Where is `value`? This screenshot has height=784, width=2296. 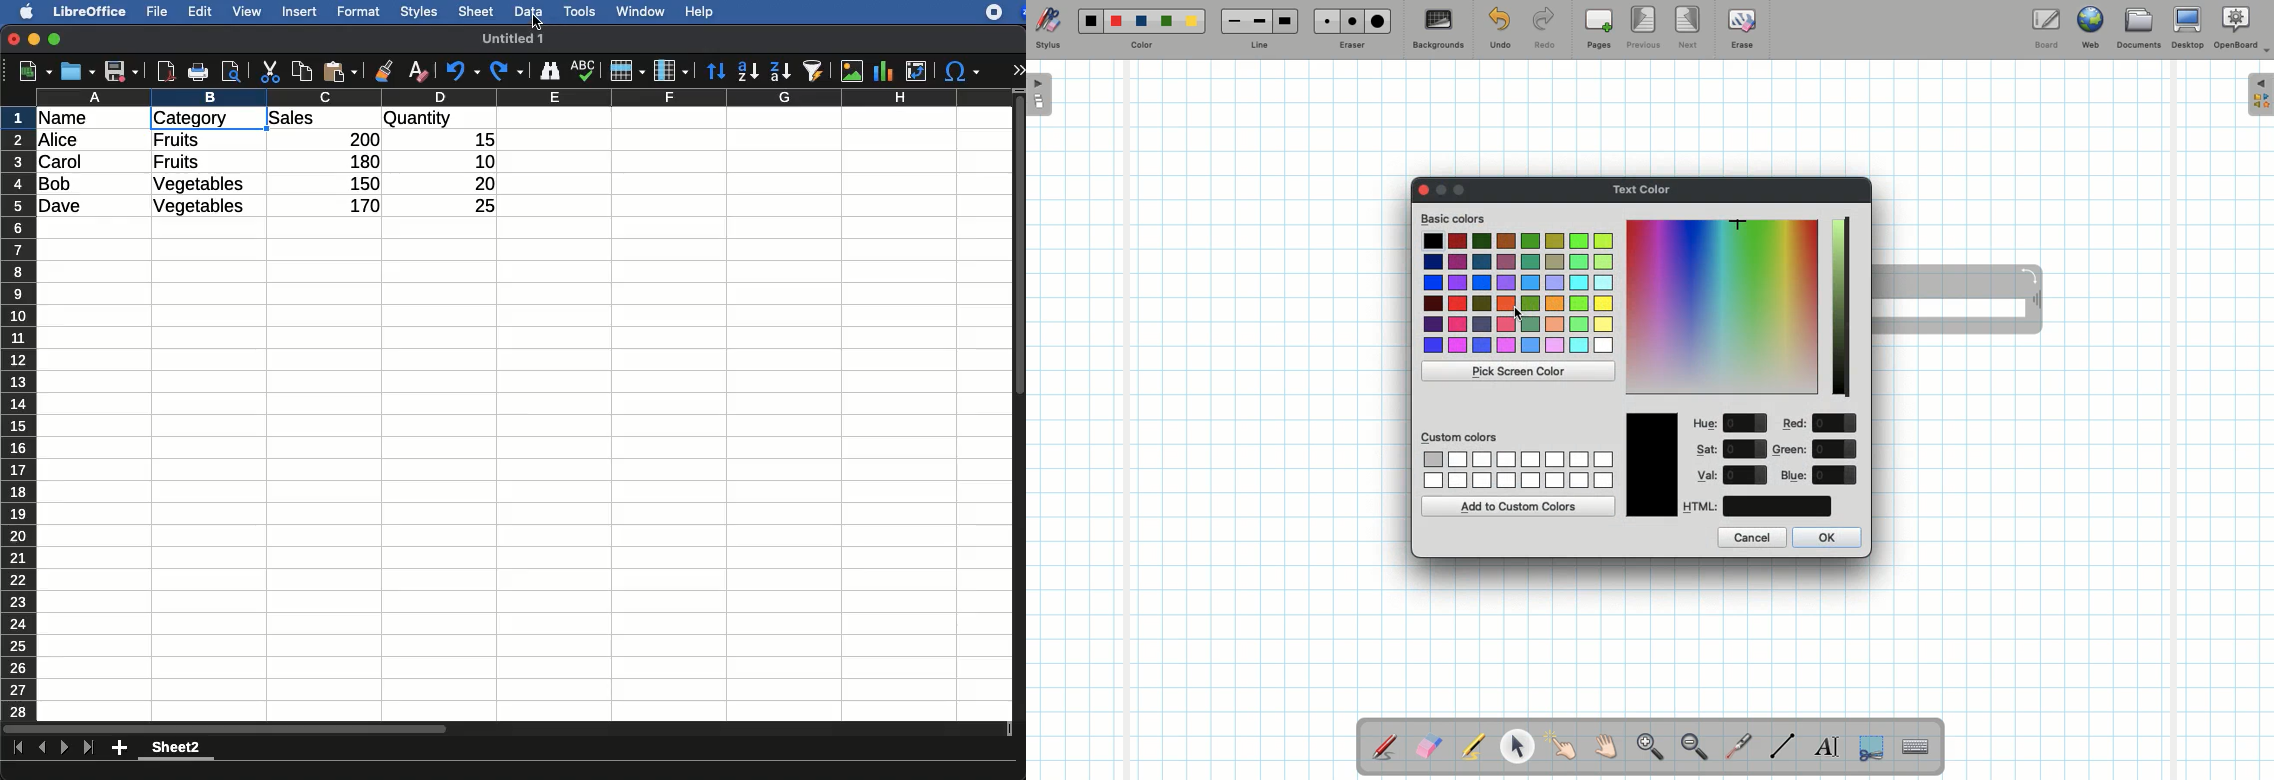 value is located at coordinates (1745, 424).